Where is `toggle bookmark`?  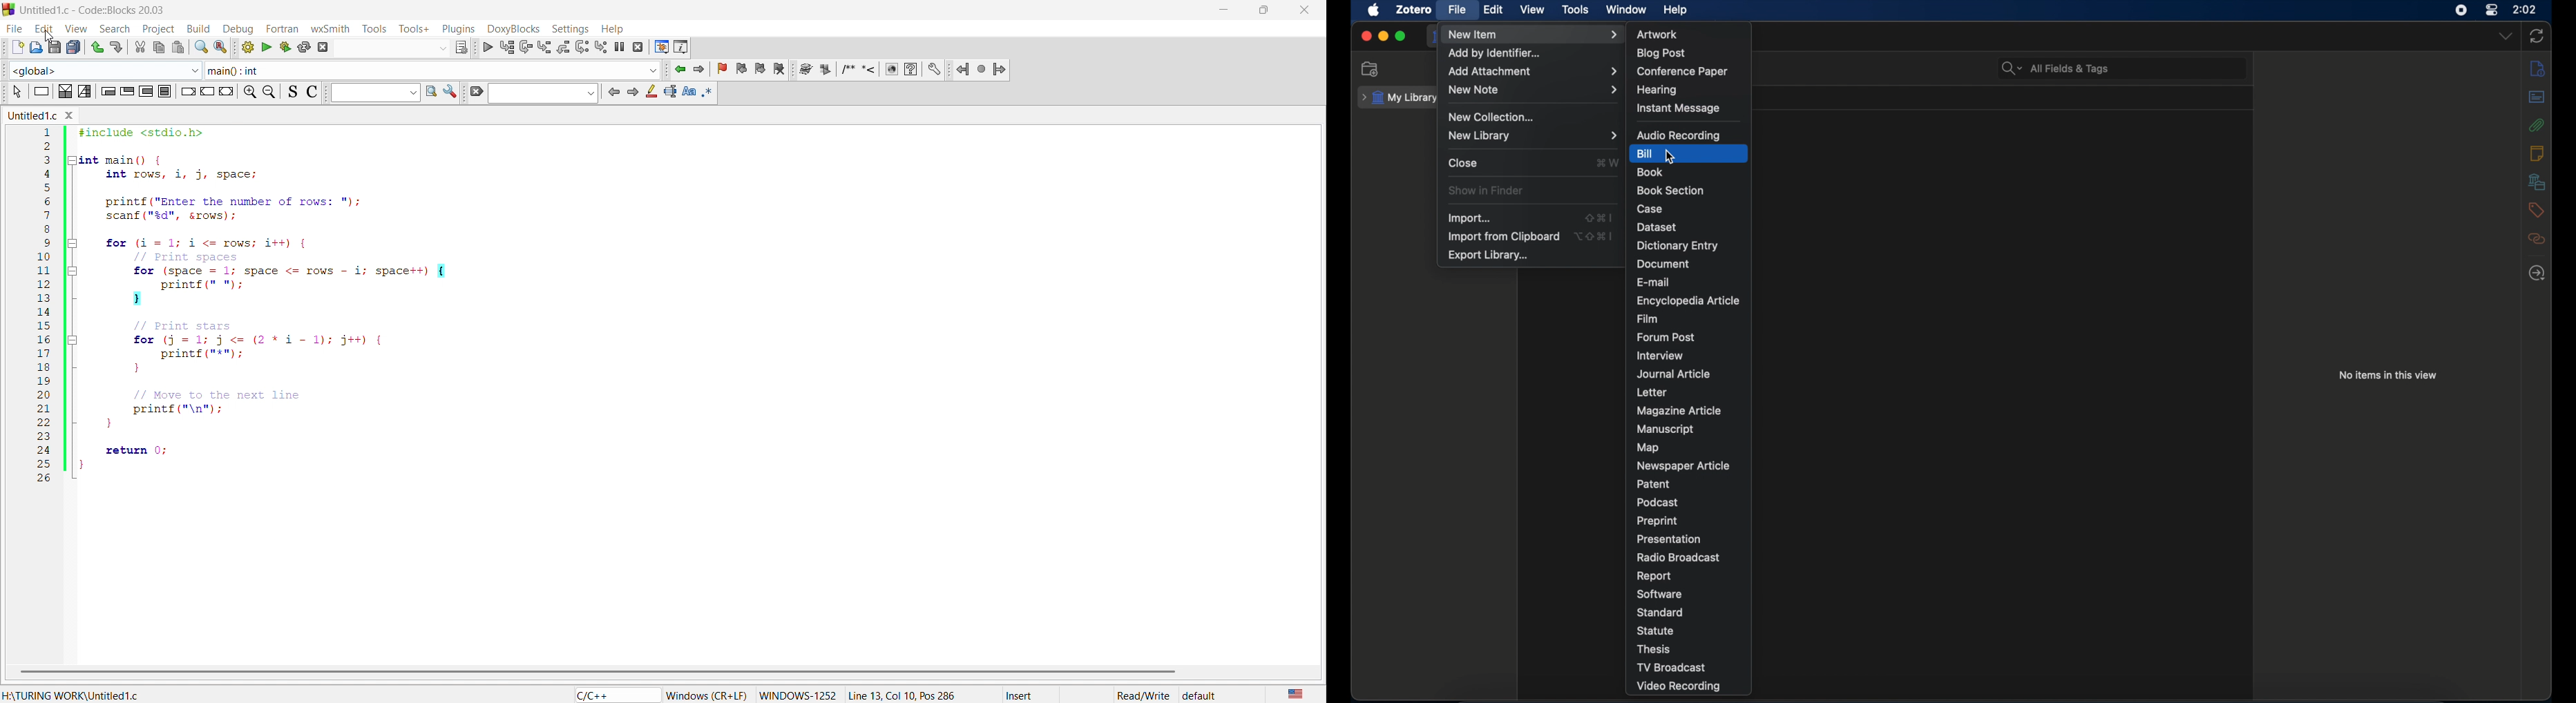 toggle bookmark is located at coordinates (723, 69).